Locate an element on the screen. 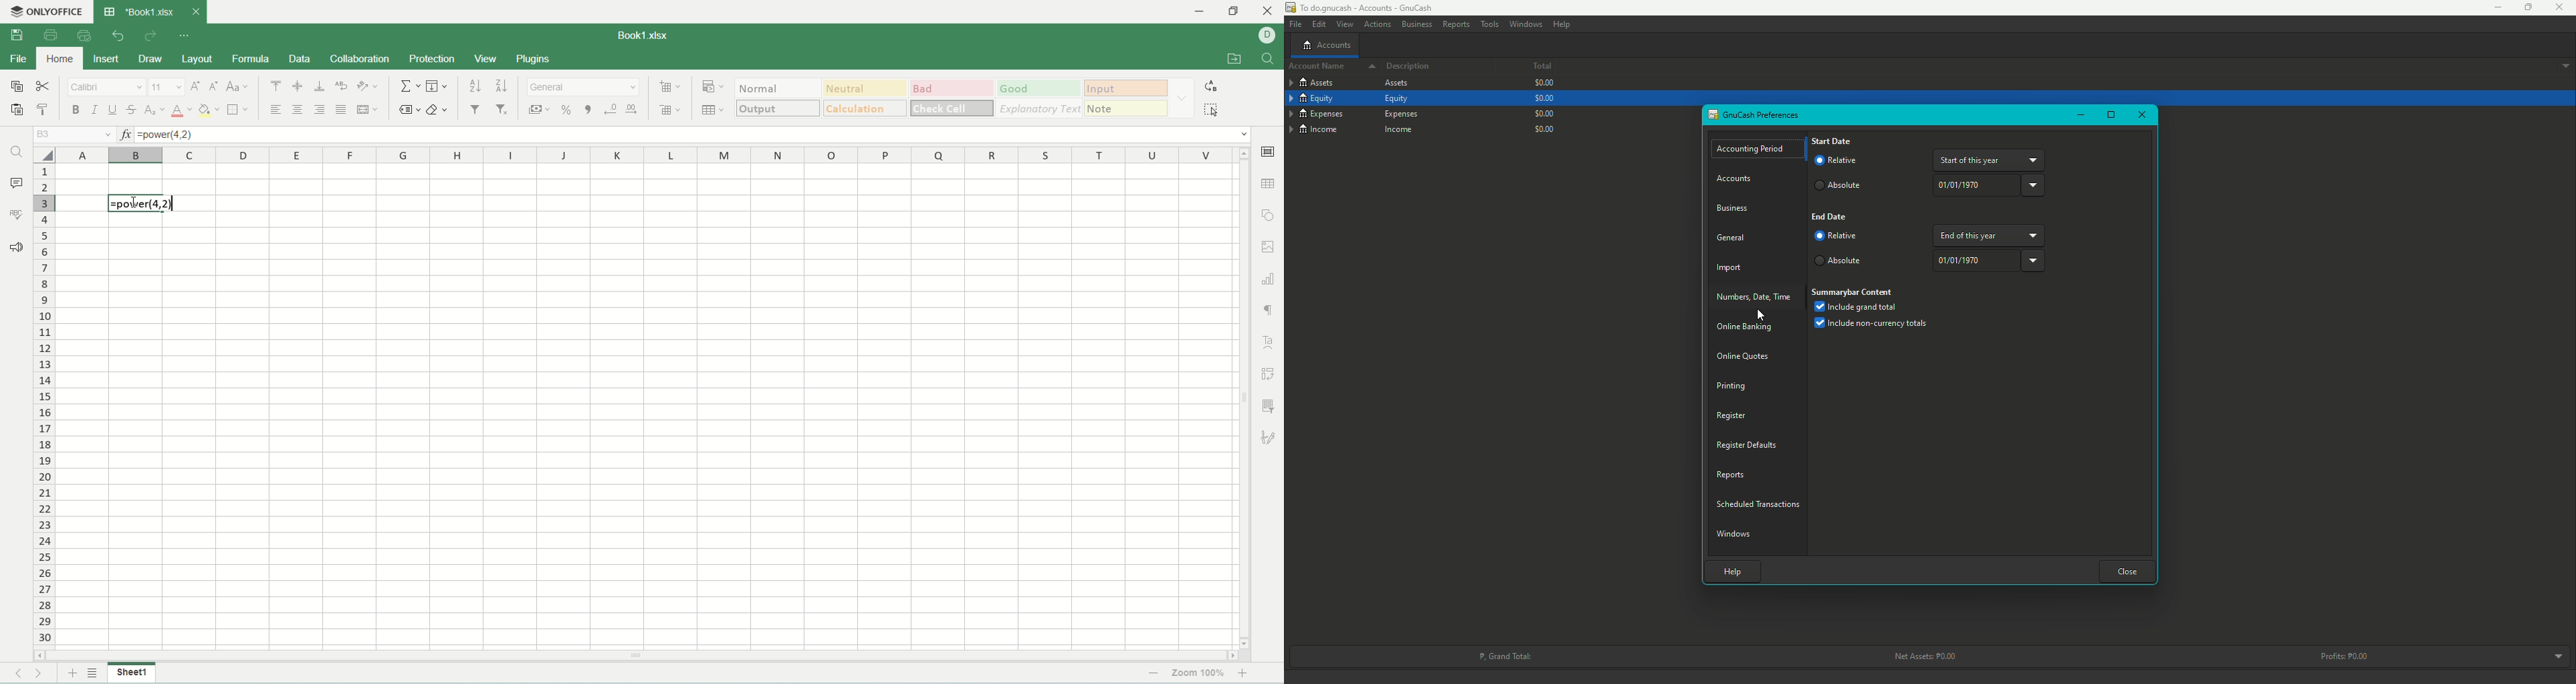  Reports is located at coordinates (1456, 24).